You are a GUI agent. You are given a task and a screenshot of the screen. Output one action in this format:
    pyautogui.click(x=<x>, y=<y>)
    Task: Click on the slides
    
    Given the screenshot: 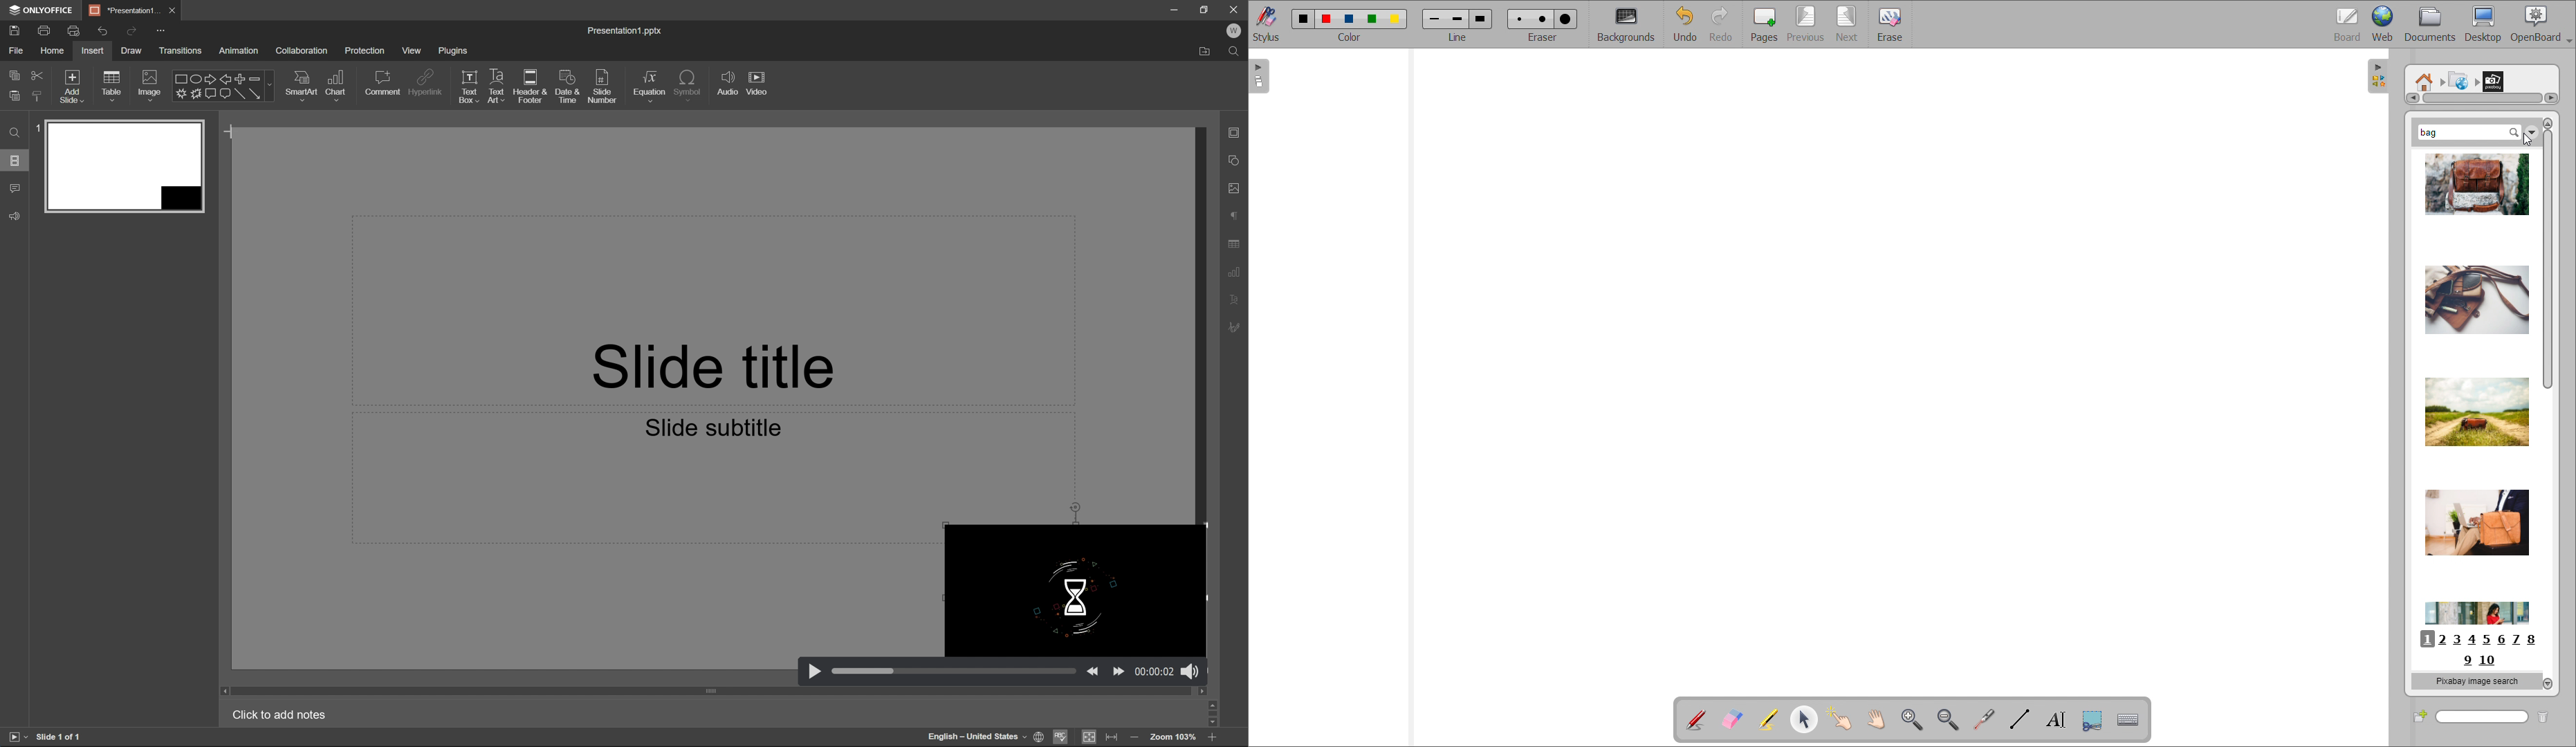 What is the action you would take?
    pyautogui.click(x=15, y=162)
    